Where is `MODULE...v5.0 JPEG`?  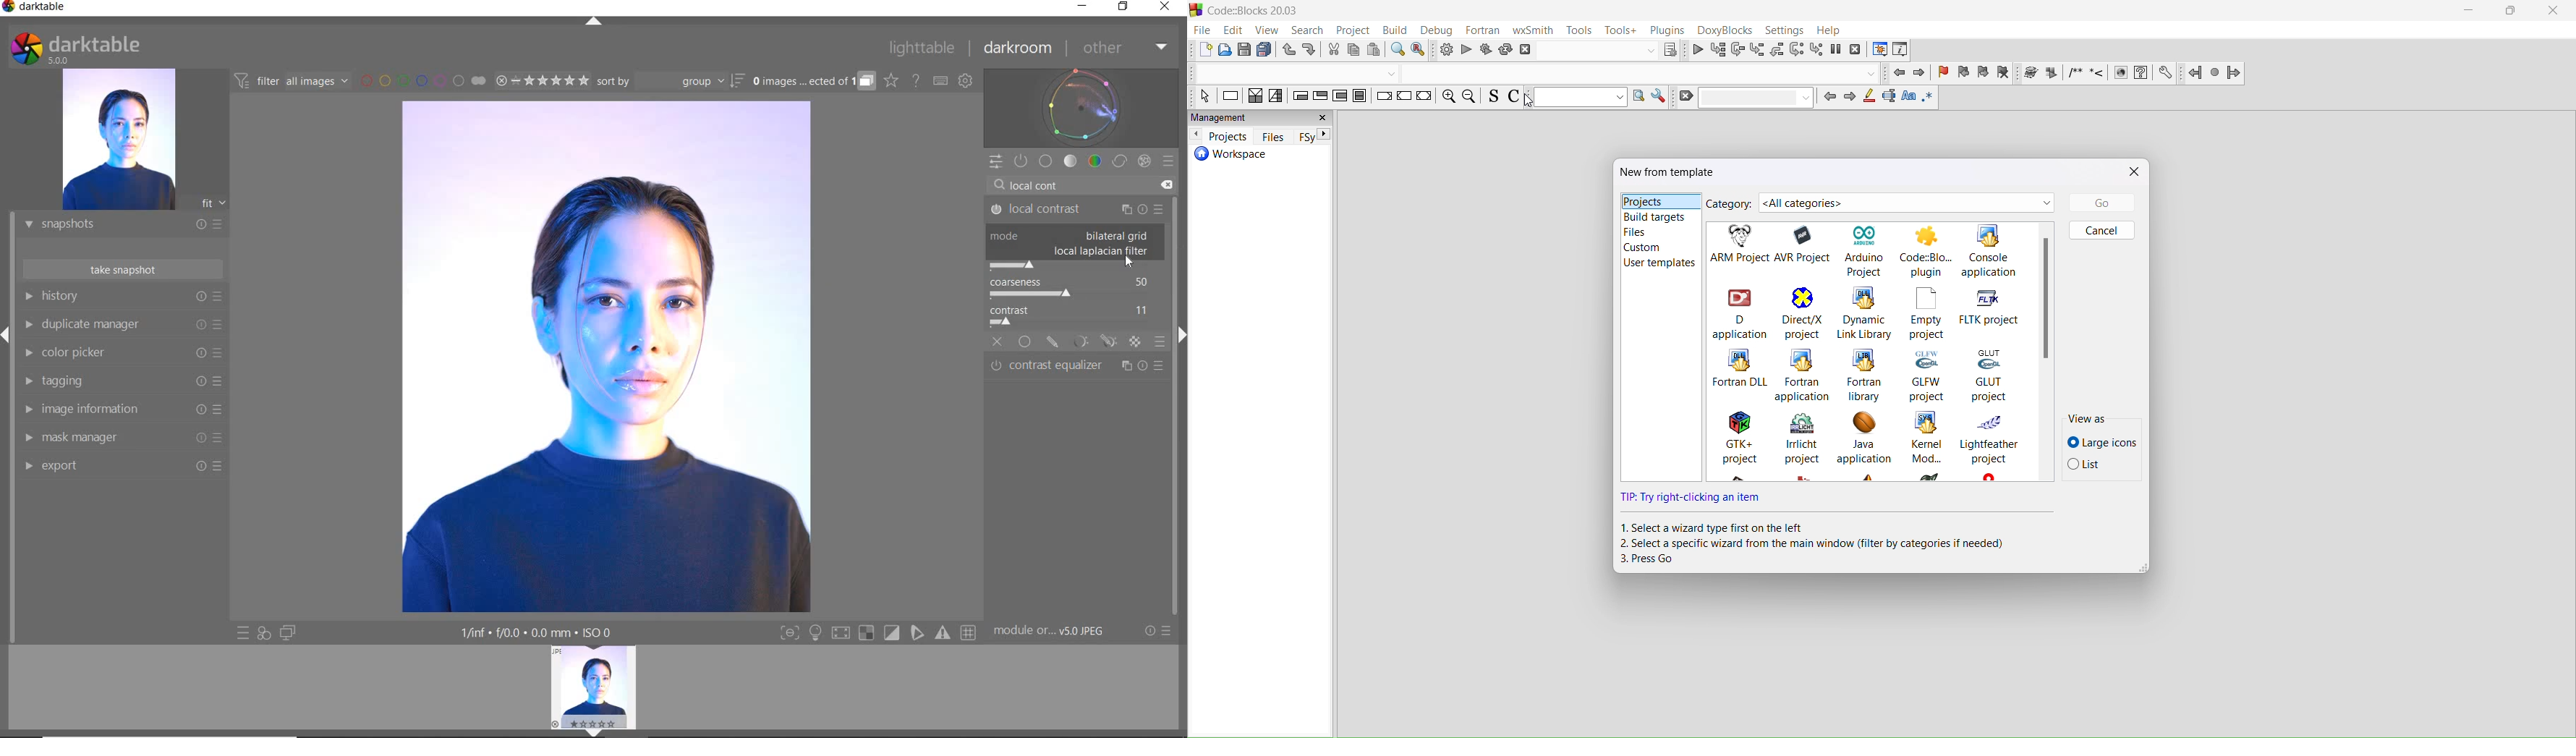
MODULE...v5.0 JPEG is located at coordinates (1059, 631).